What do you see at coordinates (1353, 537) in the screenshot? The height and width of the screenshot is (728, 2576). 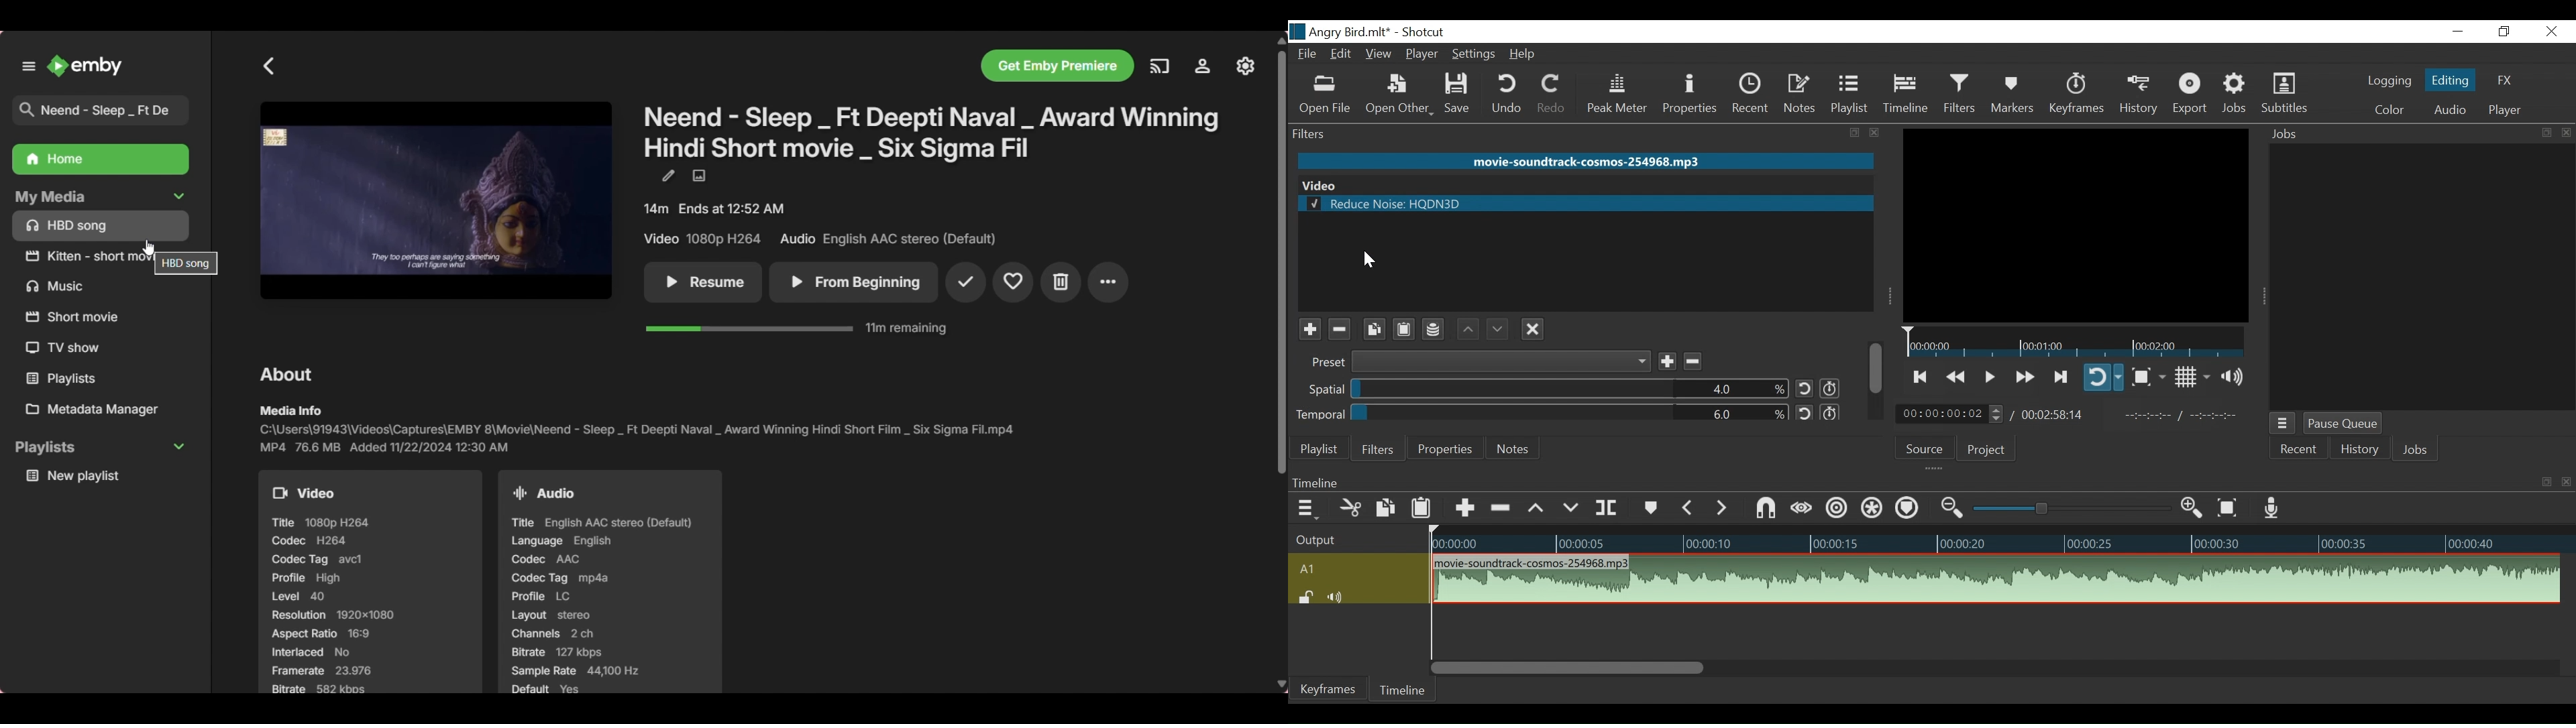 I see `Output` at bounding box center [1353, 537].